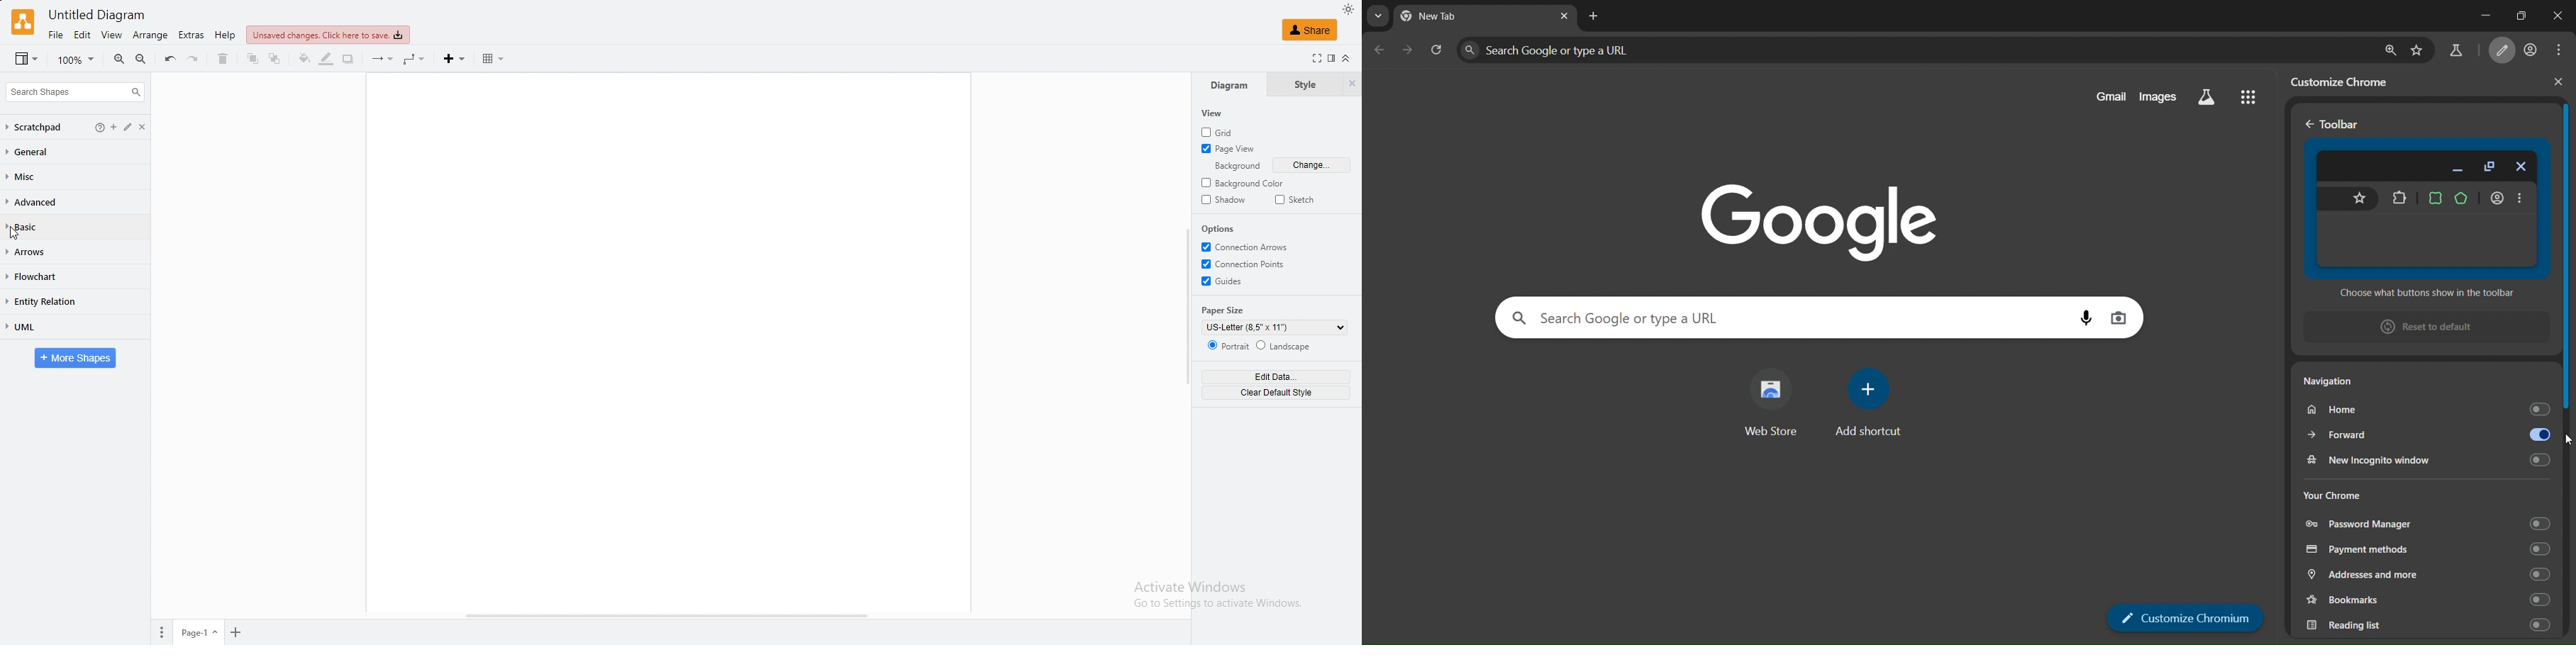 This screenshot has width=2576, height=672. What do you see at coordinates (328, 35) in the screenshot?
I see `save` at bounding box center [328, 35].